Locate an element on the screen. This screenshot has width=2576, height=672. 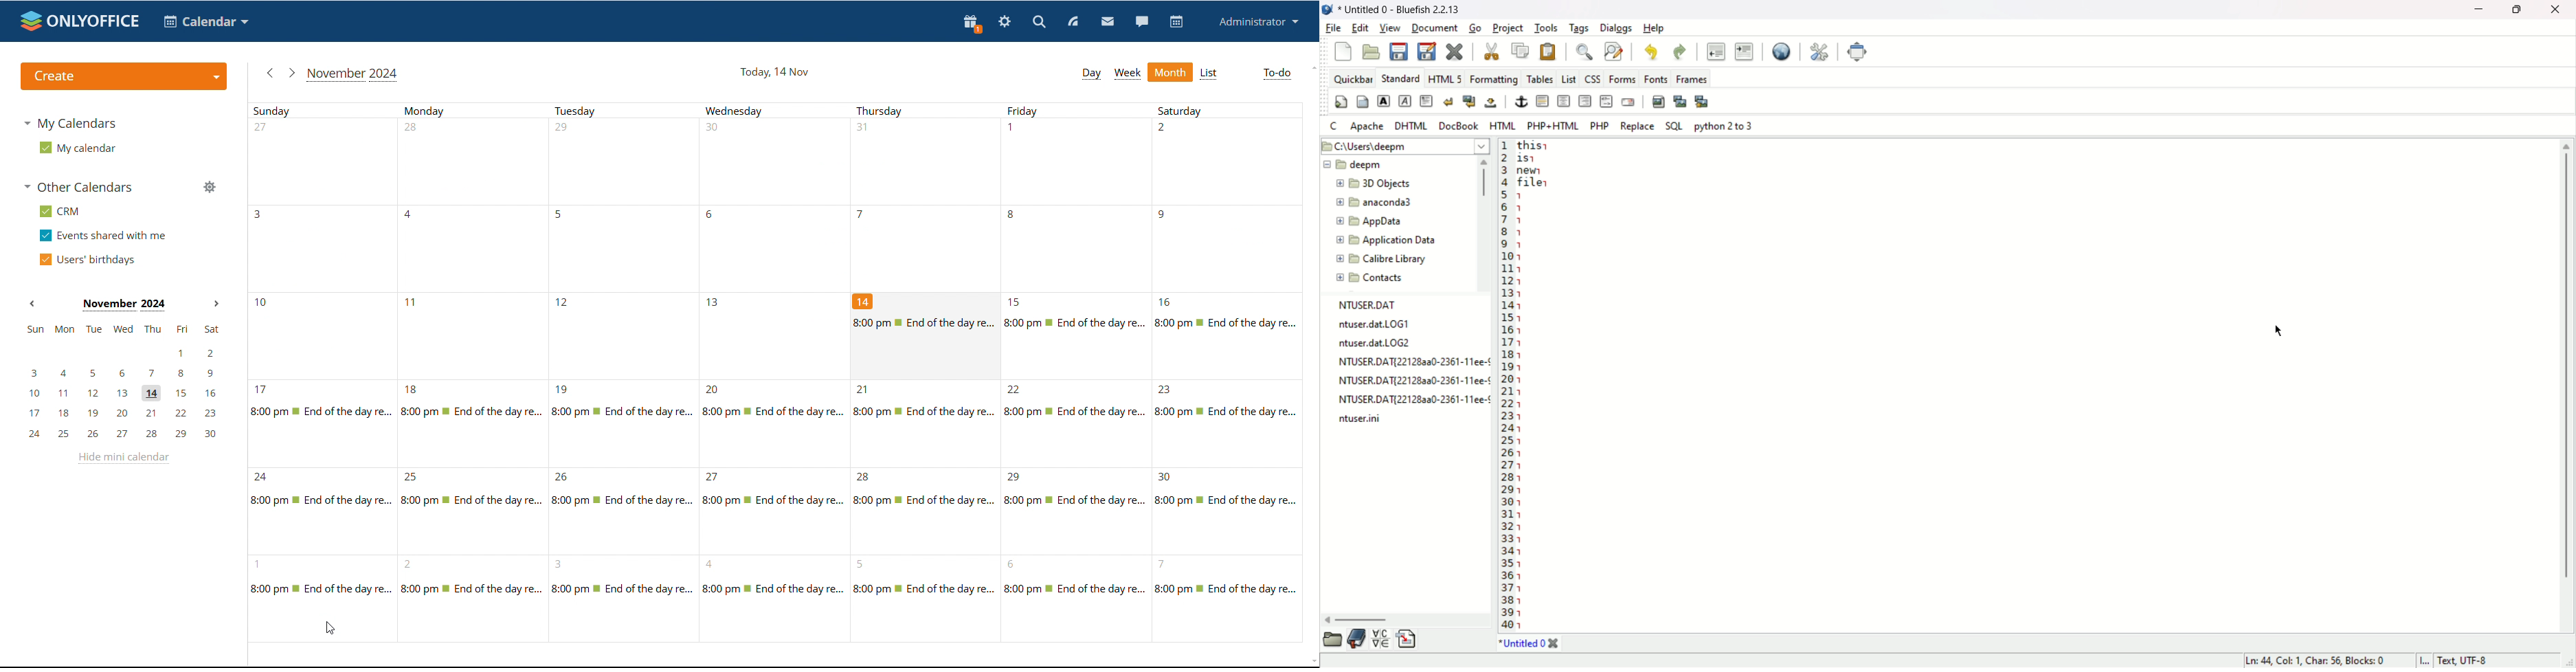
Day details is located at coordinates (776, 590).